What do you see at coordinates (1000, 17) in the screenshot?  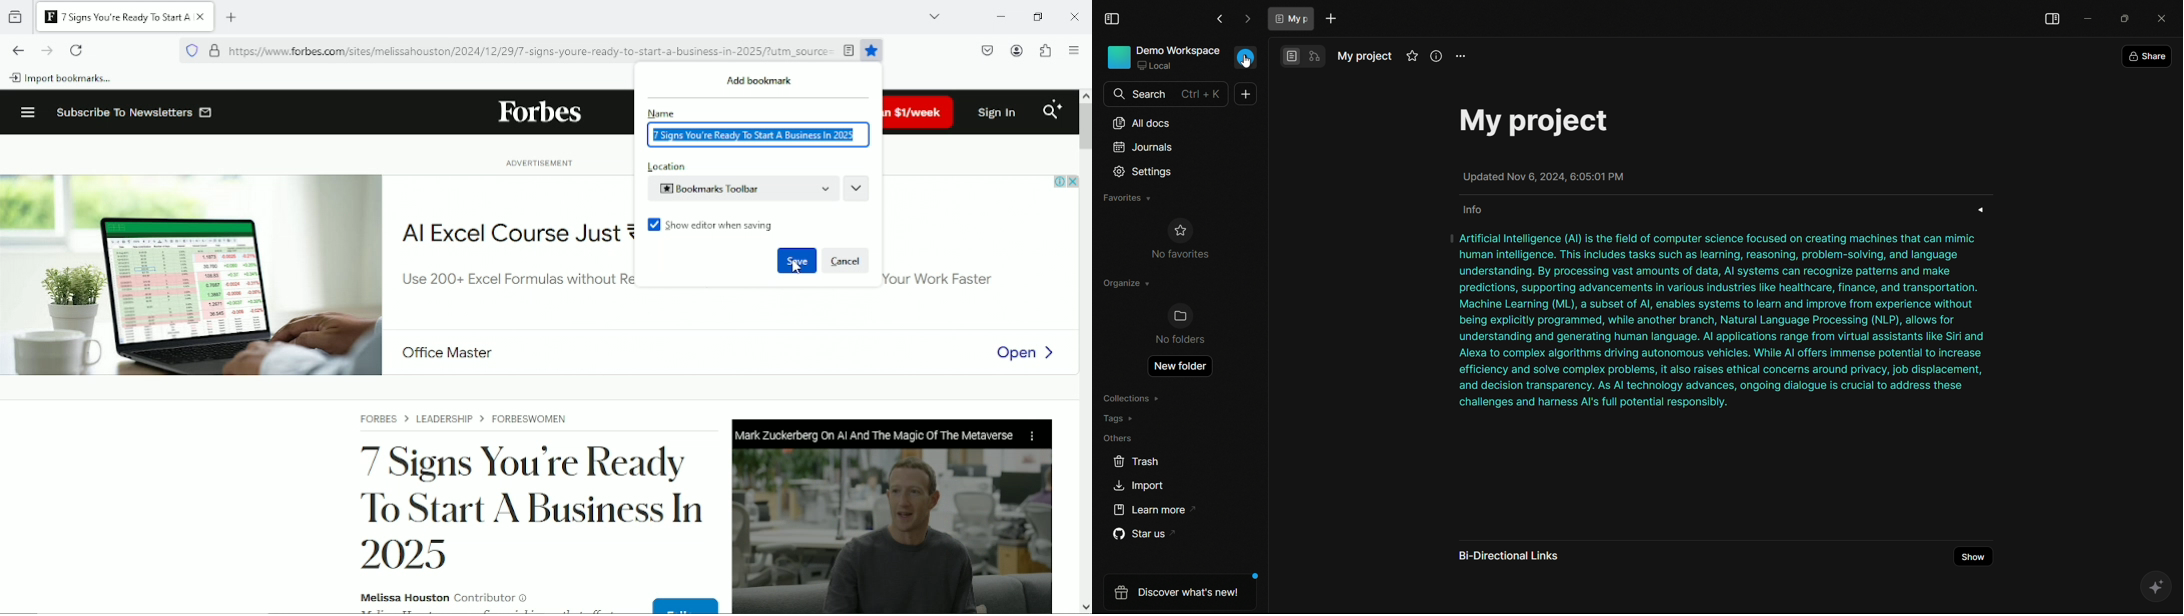 I see `minimize` at bounding box center [1000, 17].